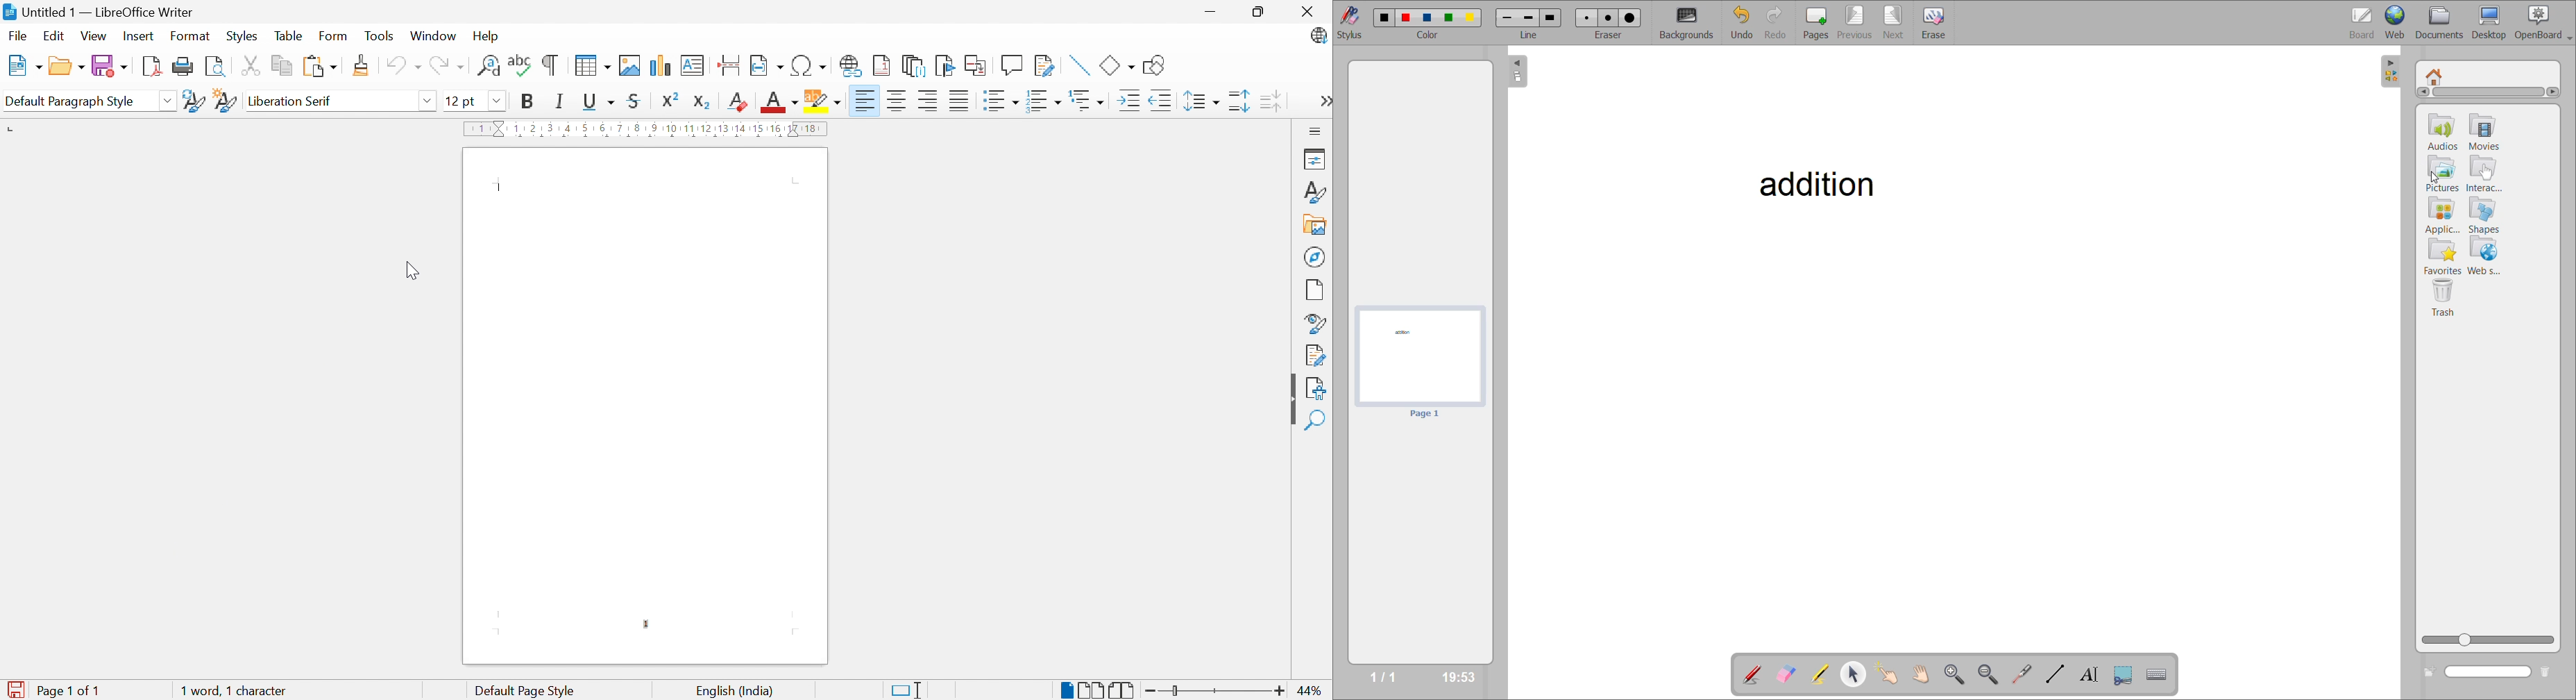 The width and height of the screenshot is (2576, 700). Describe the element at coordinates (1203, 101) in the screenshot. I see `Set line spacing` at that location.